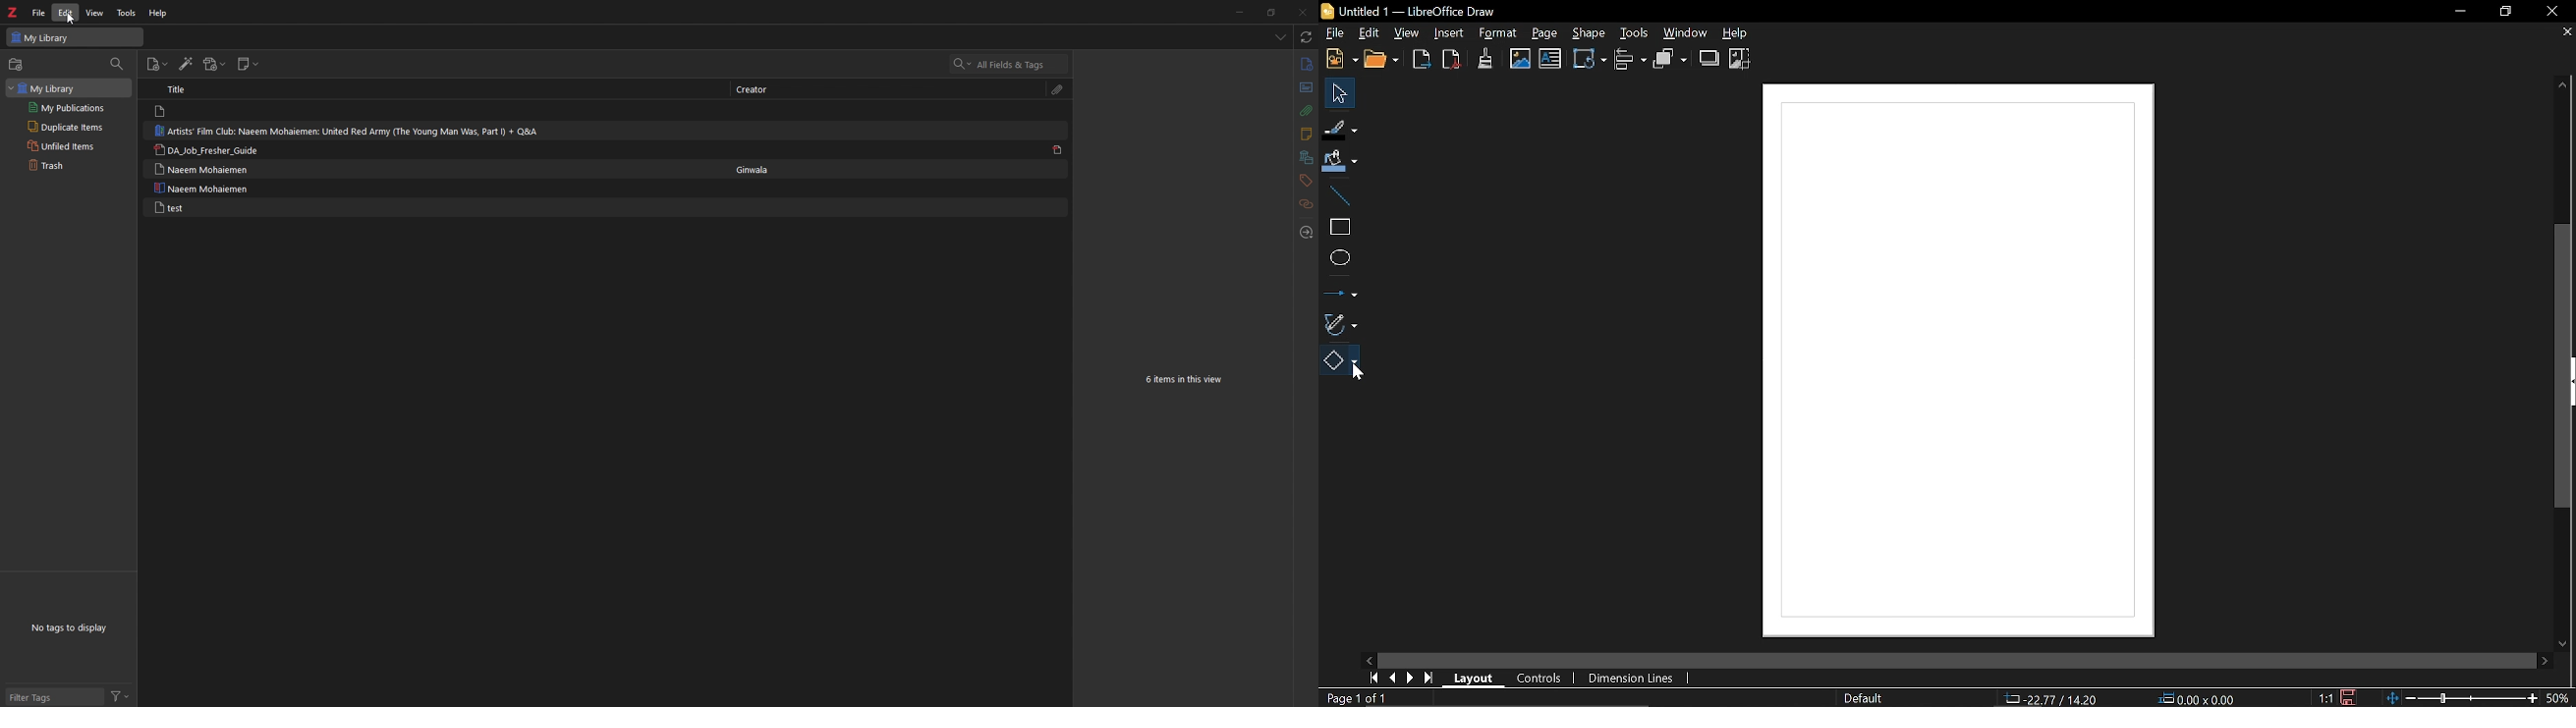 This screenshot has width=2576, height=728. What do you see at coordinates (119, 65) in the screenshot?
I see `filter items` at bounding box center [119, 65].